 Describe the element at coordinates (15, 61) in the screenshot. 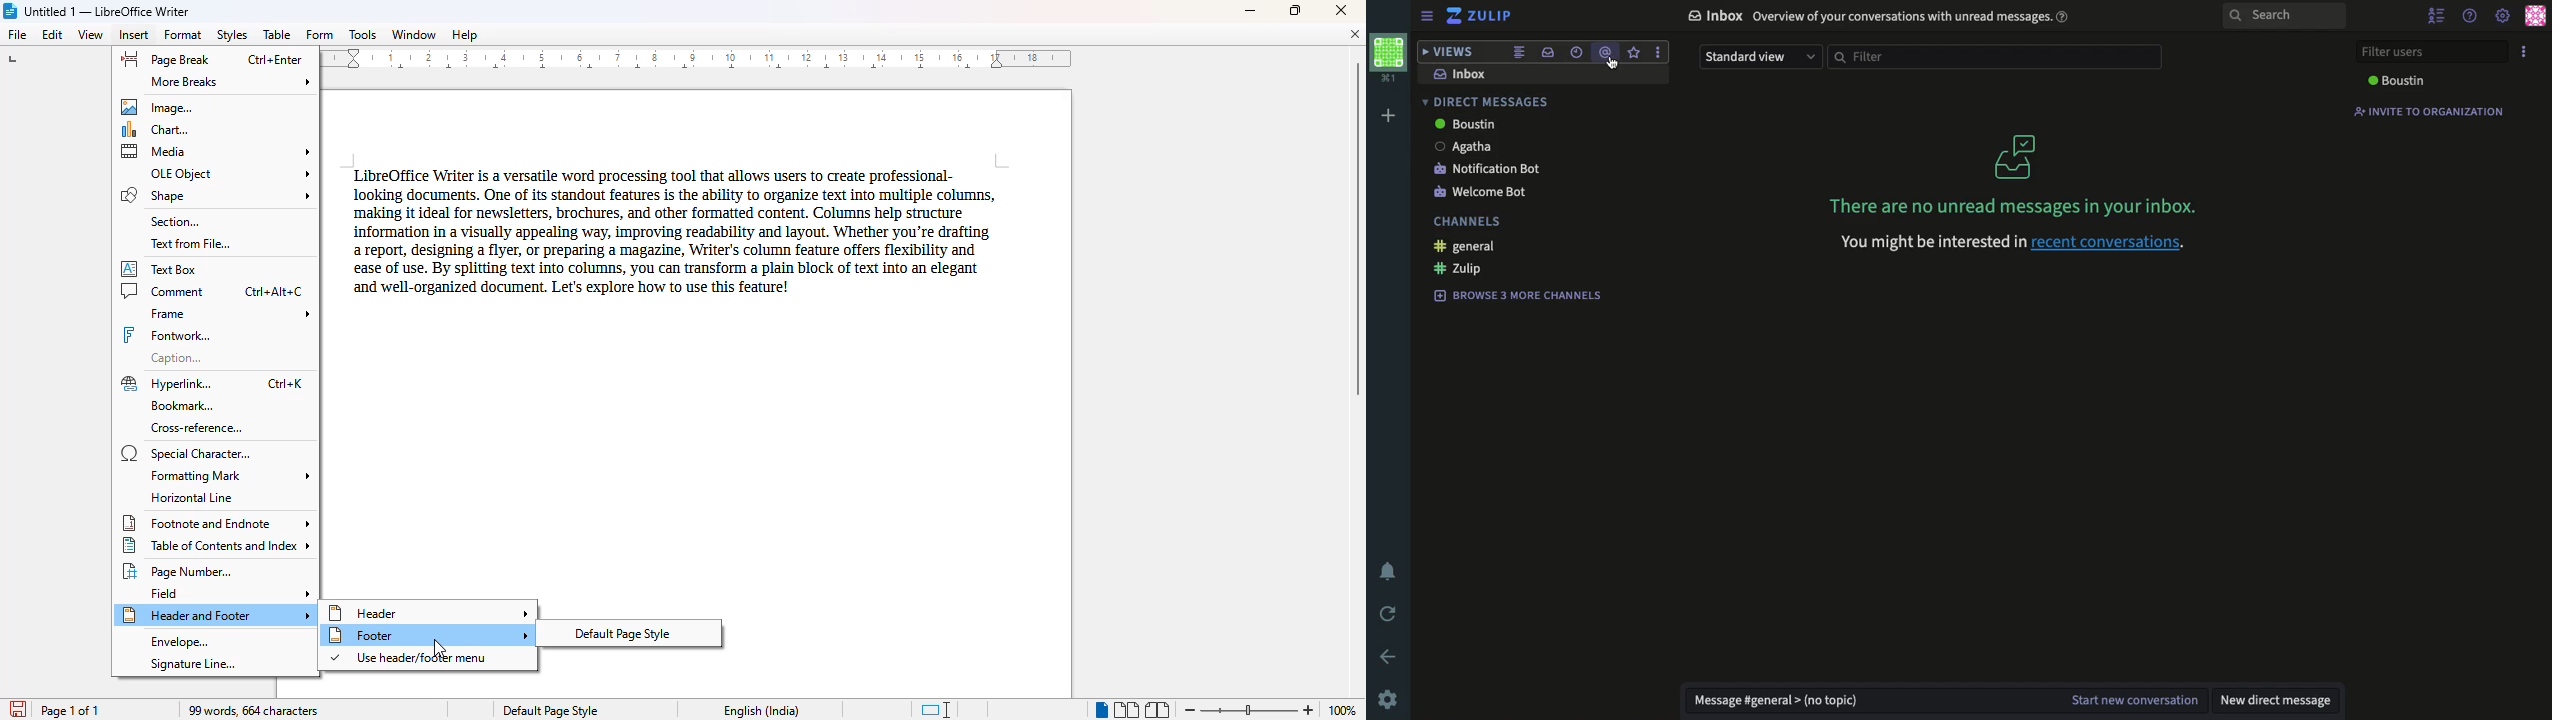

I see `tab stop` at that location.